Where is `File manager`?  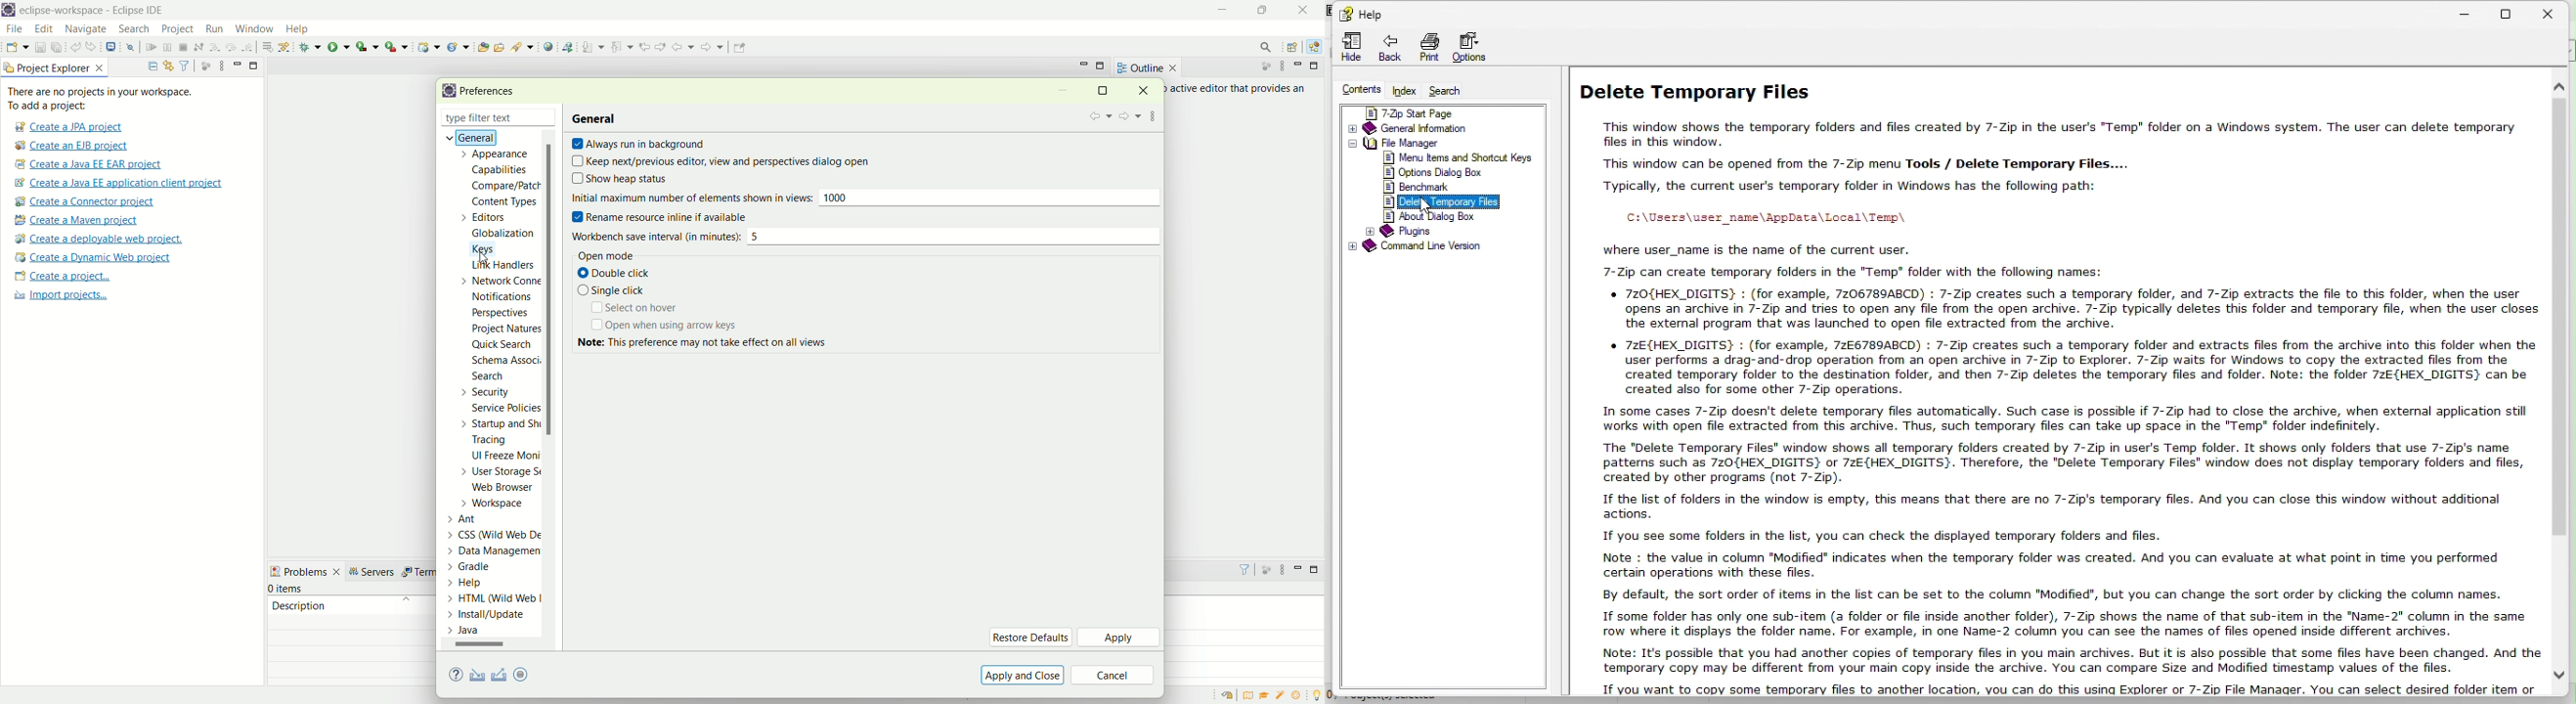
File manager is located at coordinates (1437, 143).